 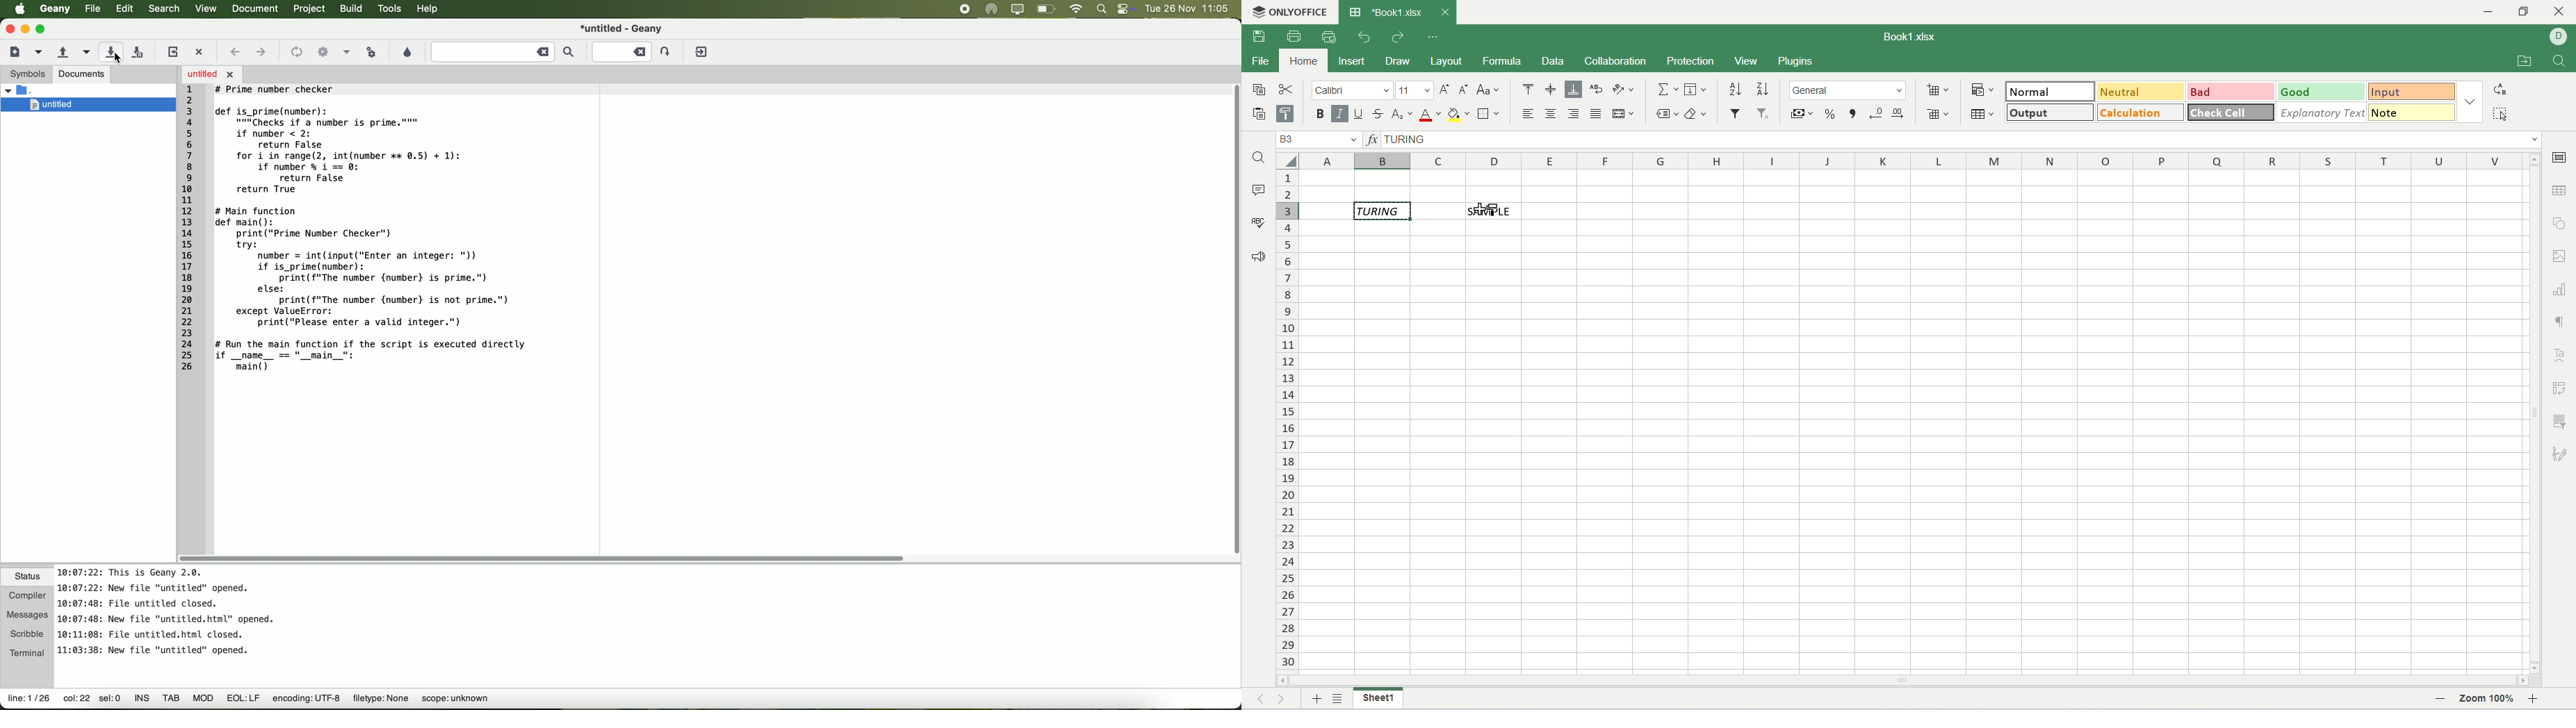 What do you see at coordinates (1551, 113) in the screenshot?
I see `align center` at bounding box center [1551, 113].